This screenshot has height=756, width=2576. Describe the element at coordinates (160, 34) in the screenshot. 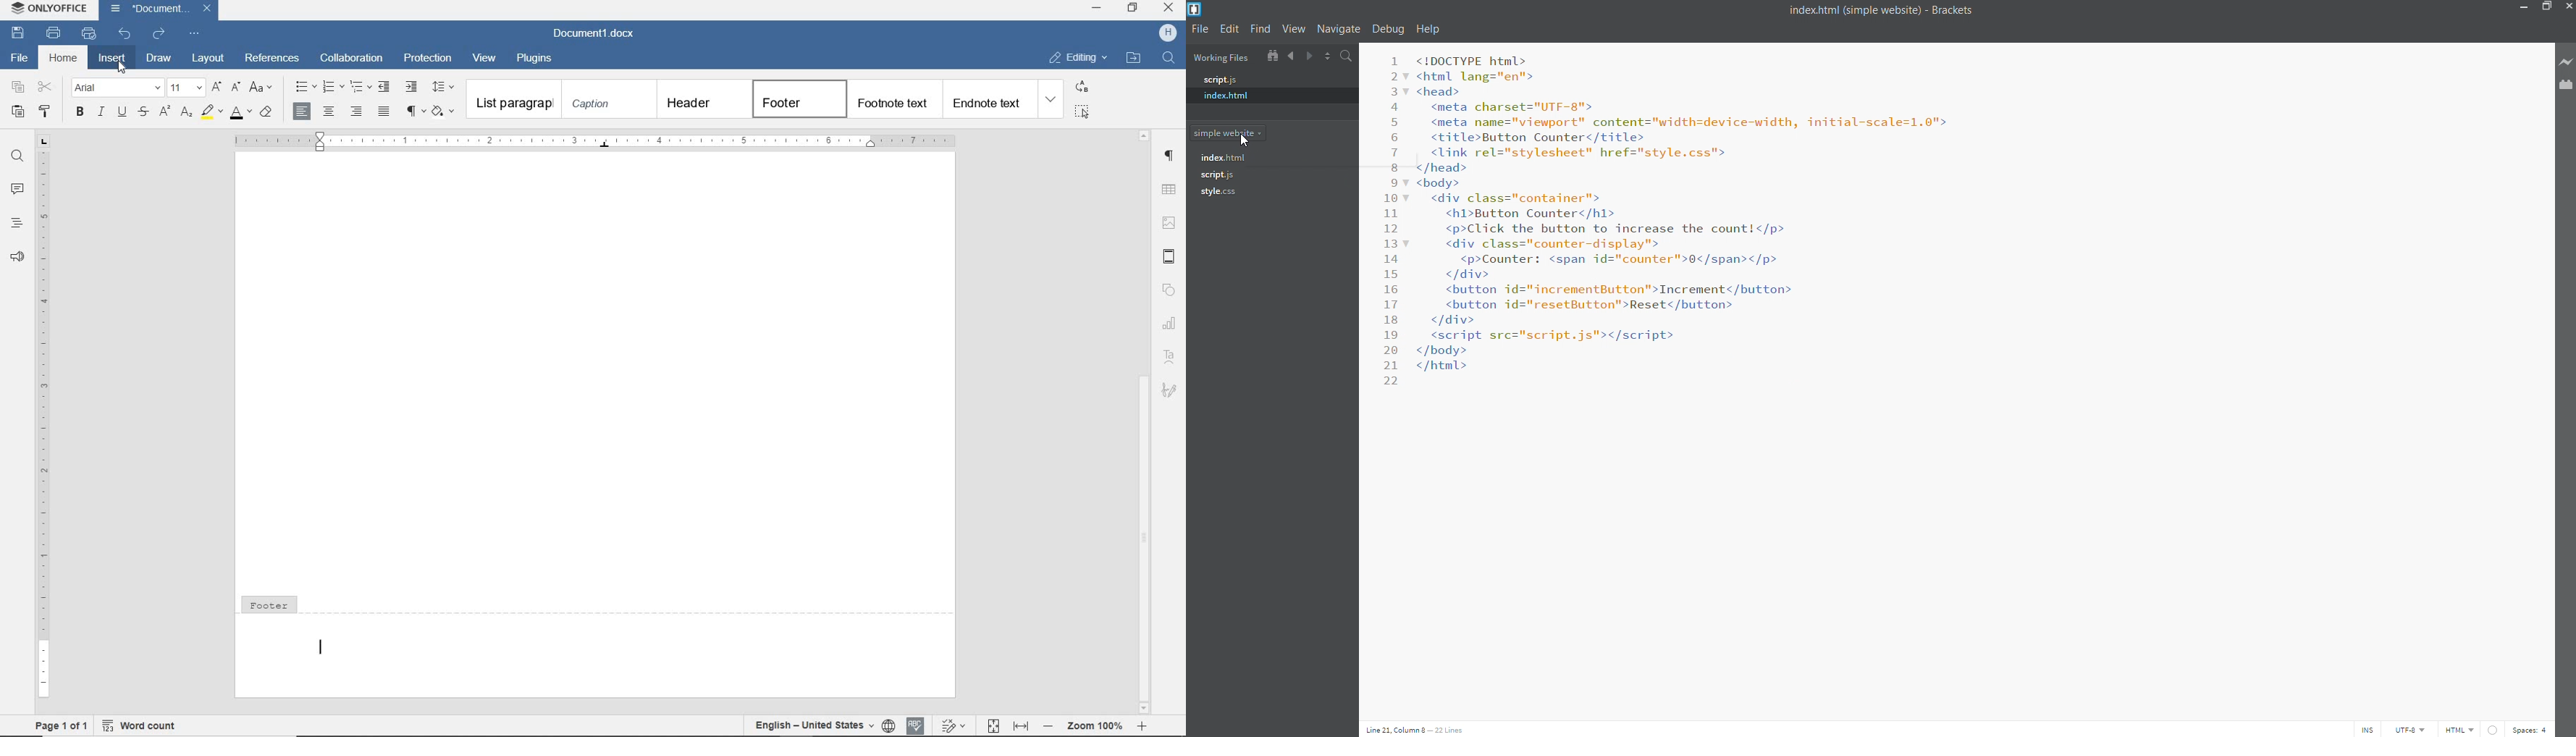

I see `redo` at that location.